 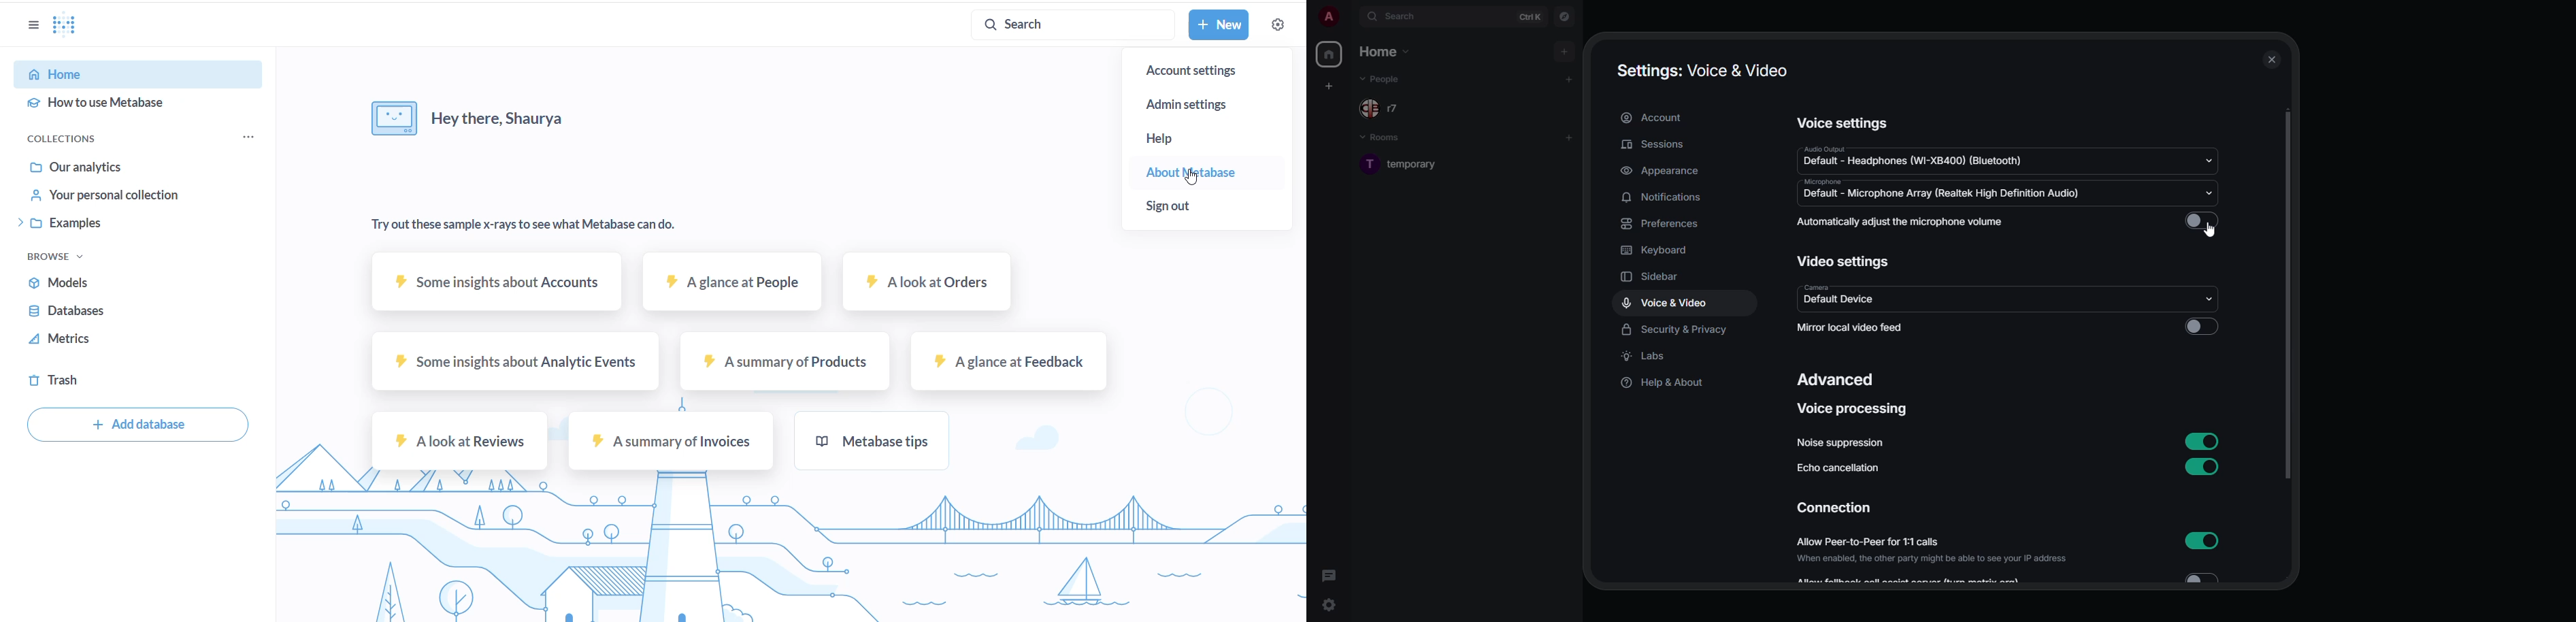 I want to click on enabled, so click(x=2200, y=440).